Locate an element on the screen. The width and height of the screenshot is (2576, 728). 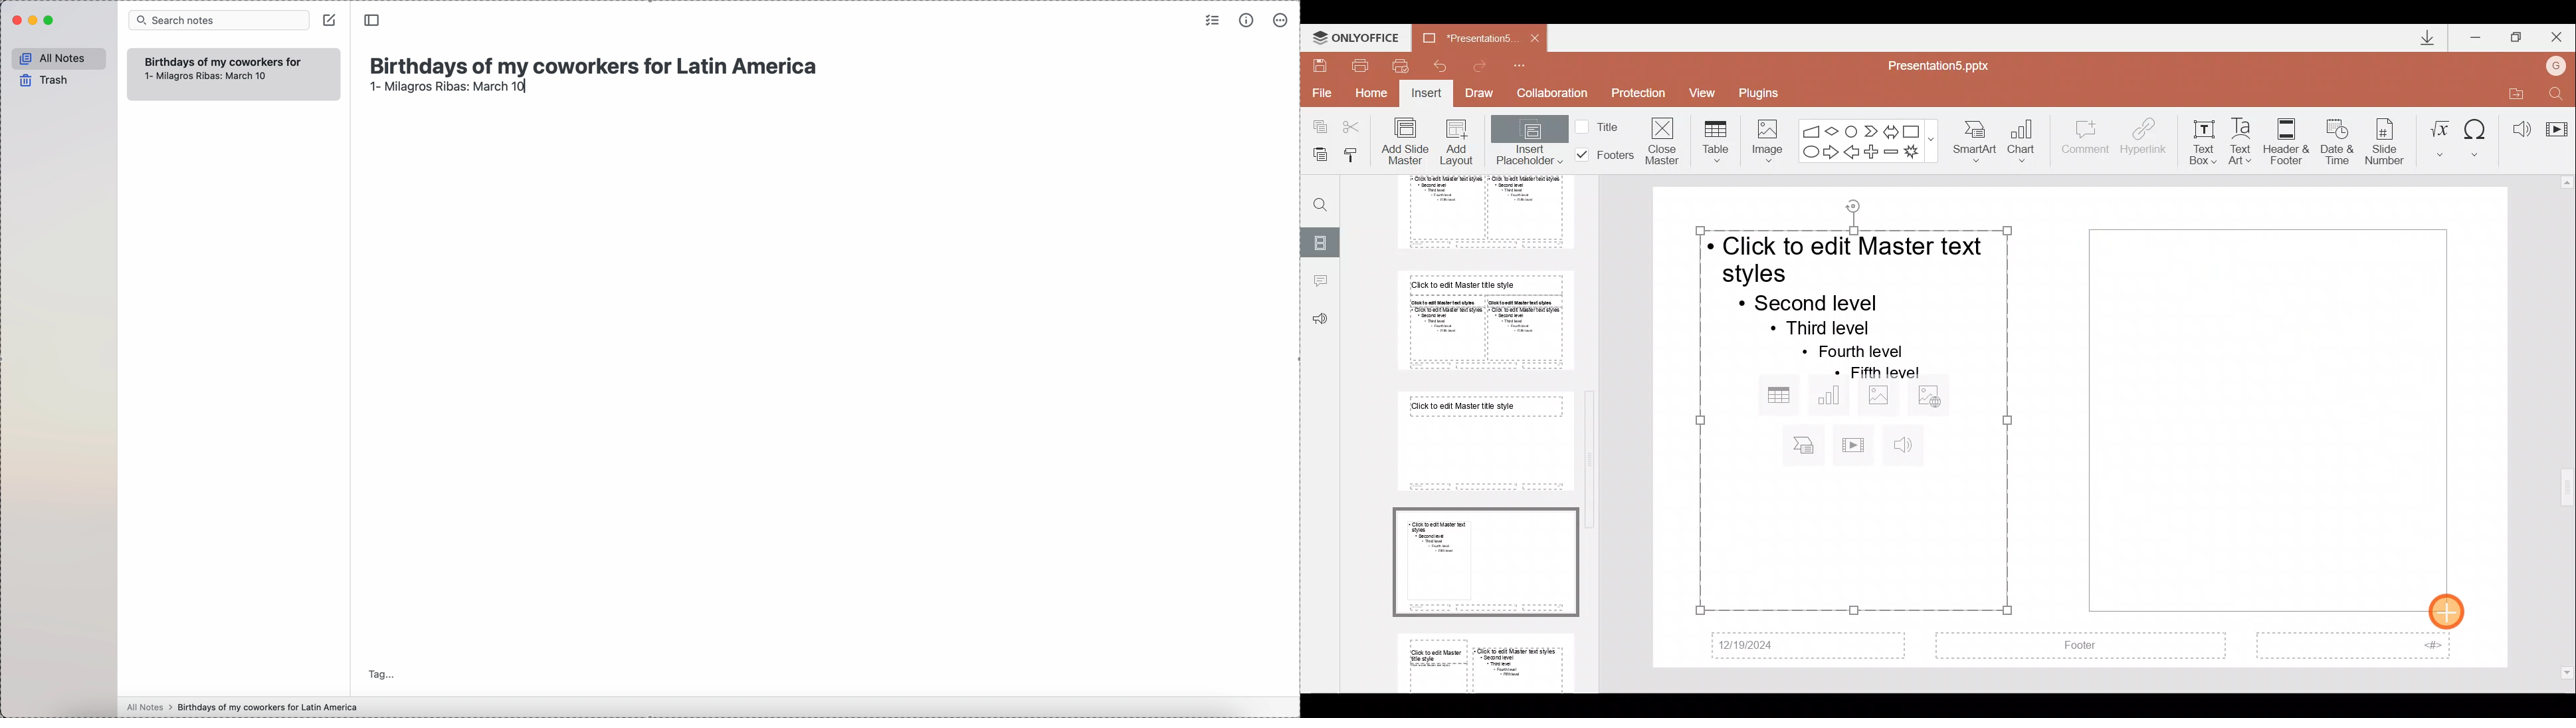
more options is located at coordinates (1282, 19).